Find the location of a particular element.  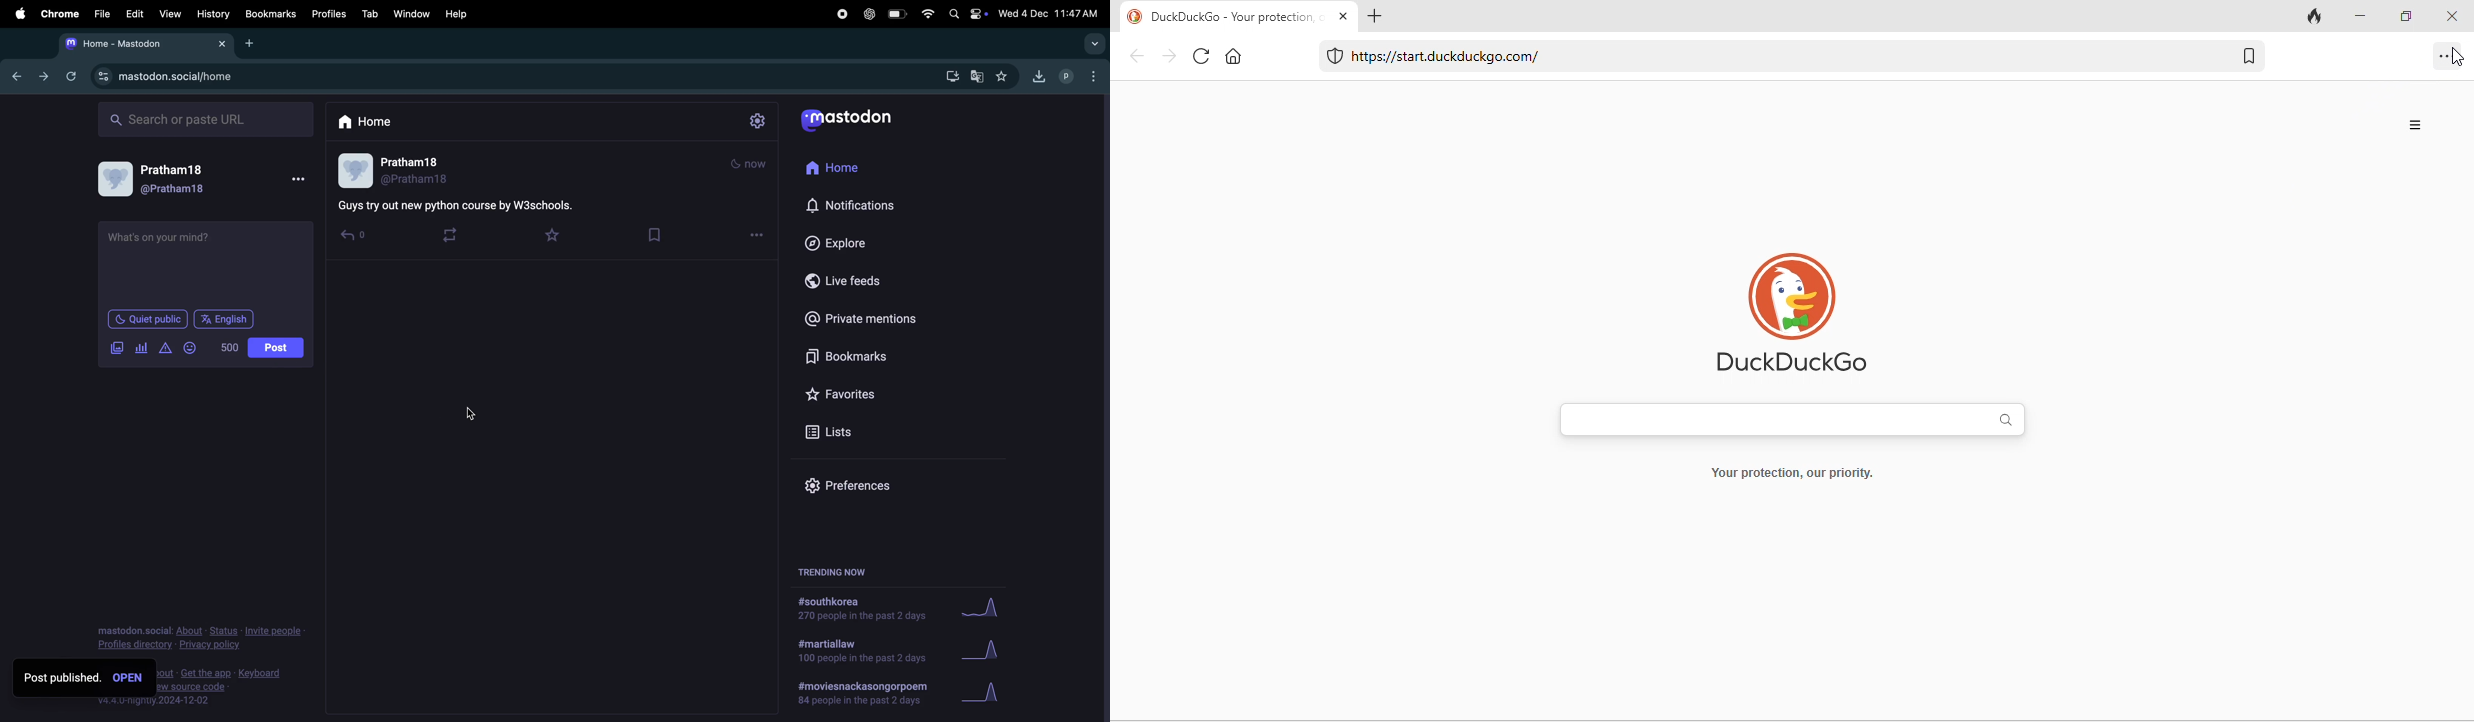

emoji is located at coordinates (194, 347).